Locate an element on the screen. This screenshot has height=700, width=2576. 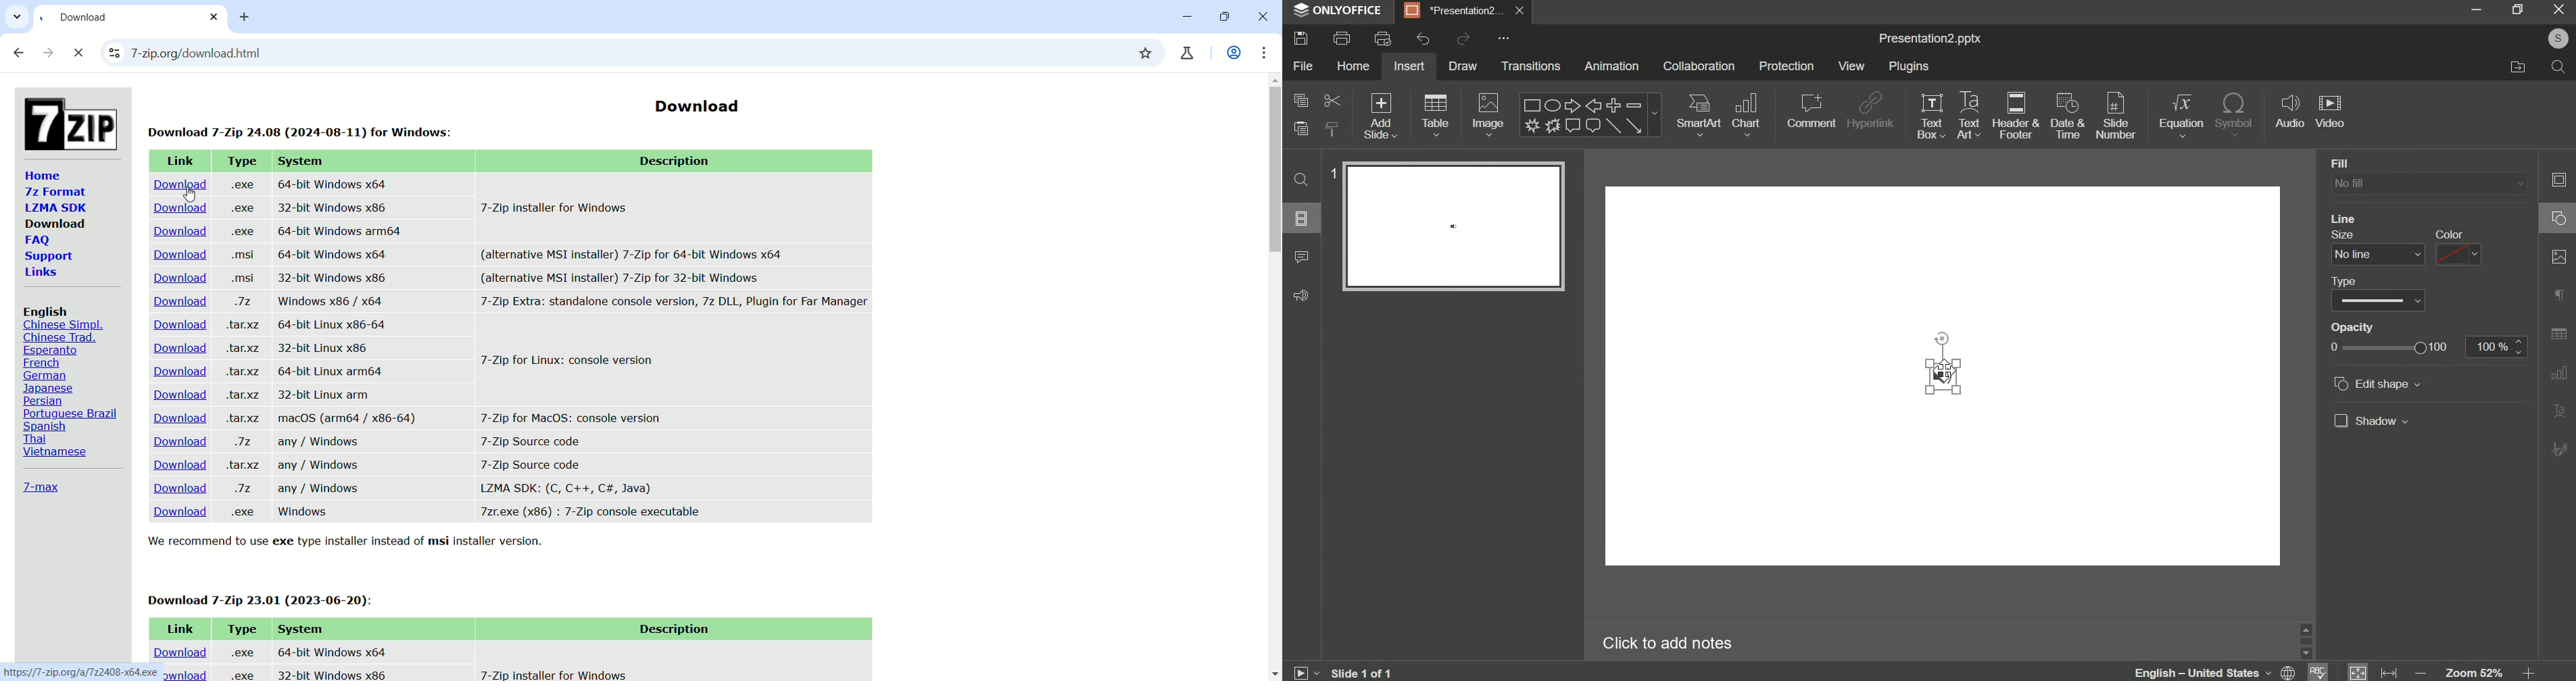
Japanese is located at coordinates (51, 388).